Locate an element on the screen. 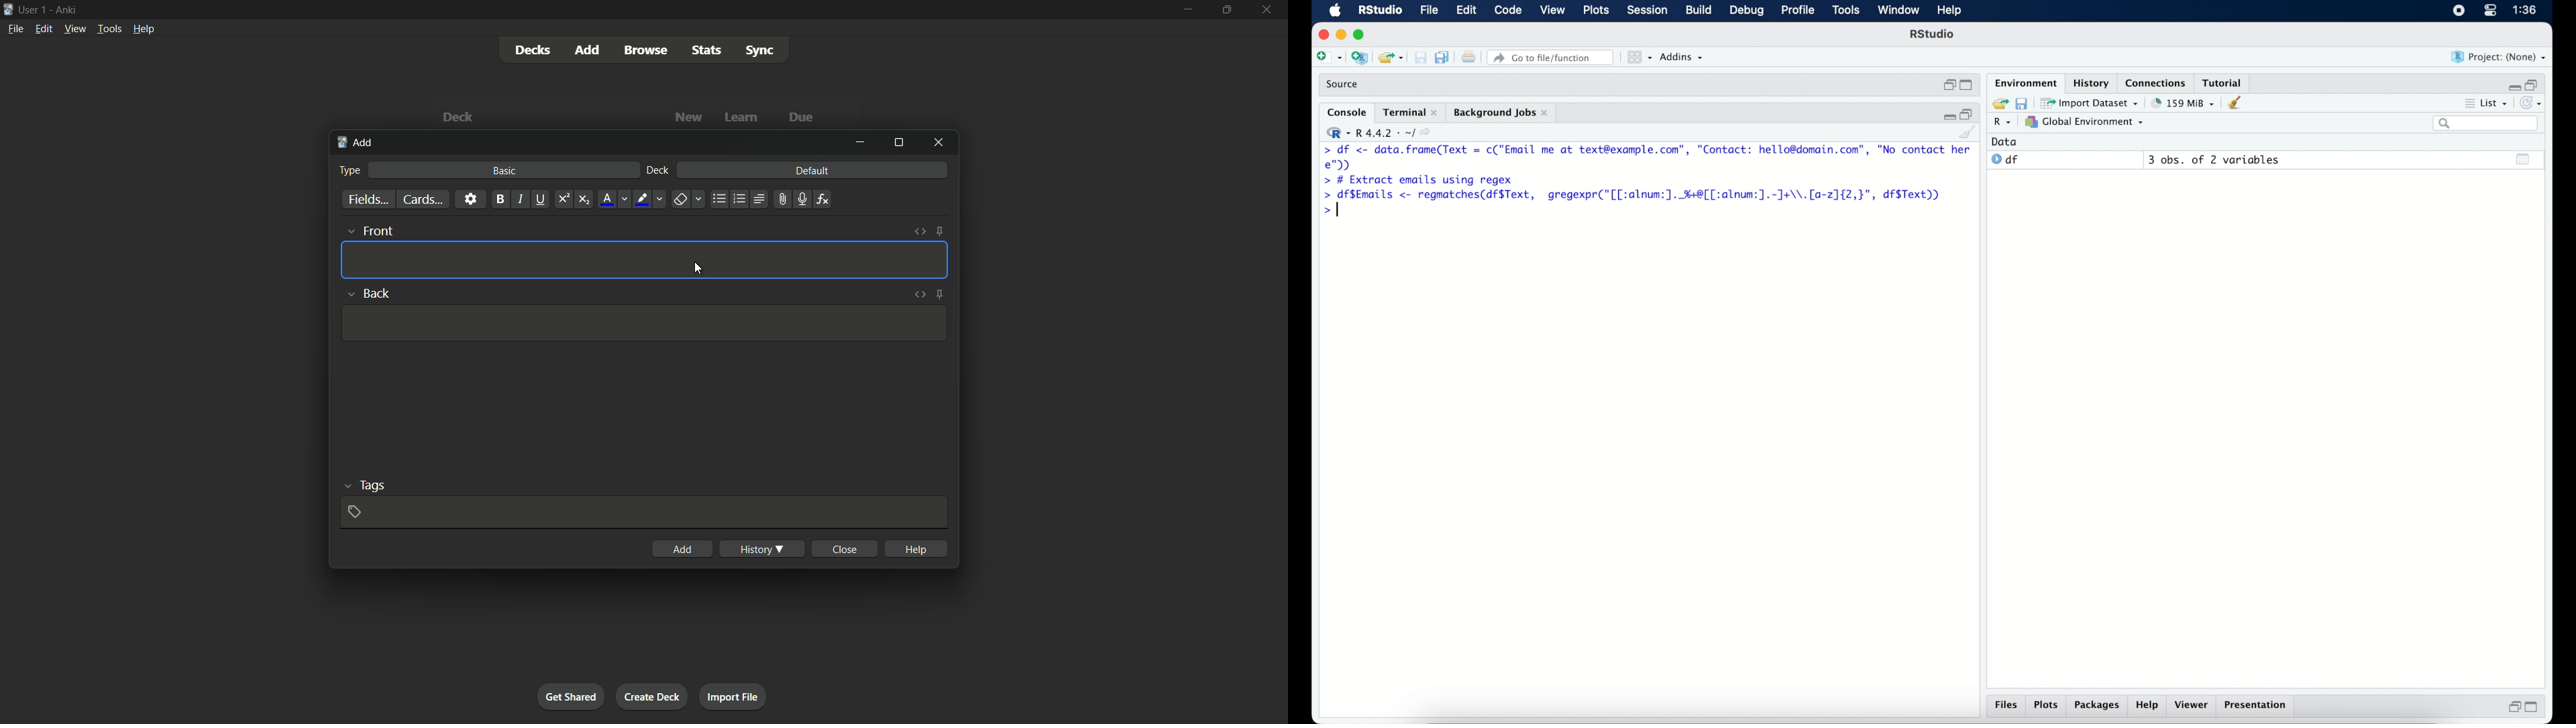 The image size is (2576, 728). list is located at coordinates (2490, 103).